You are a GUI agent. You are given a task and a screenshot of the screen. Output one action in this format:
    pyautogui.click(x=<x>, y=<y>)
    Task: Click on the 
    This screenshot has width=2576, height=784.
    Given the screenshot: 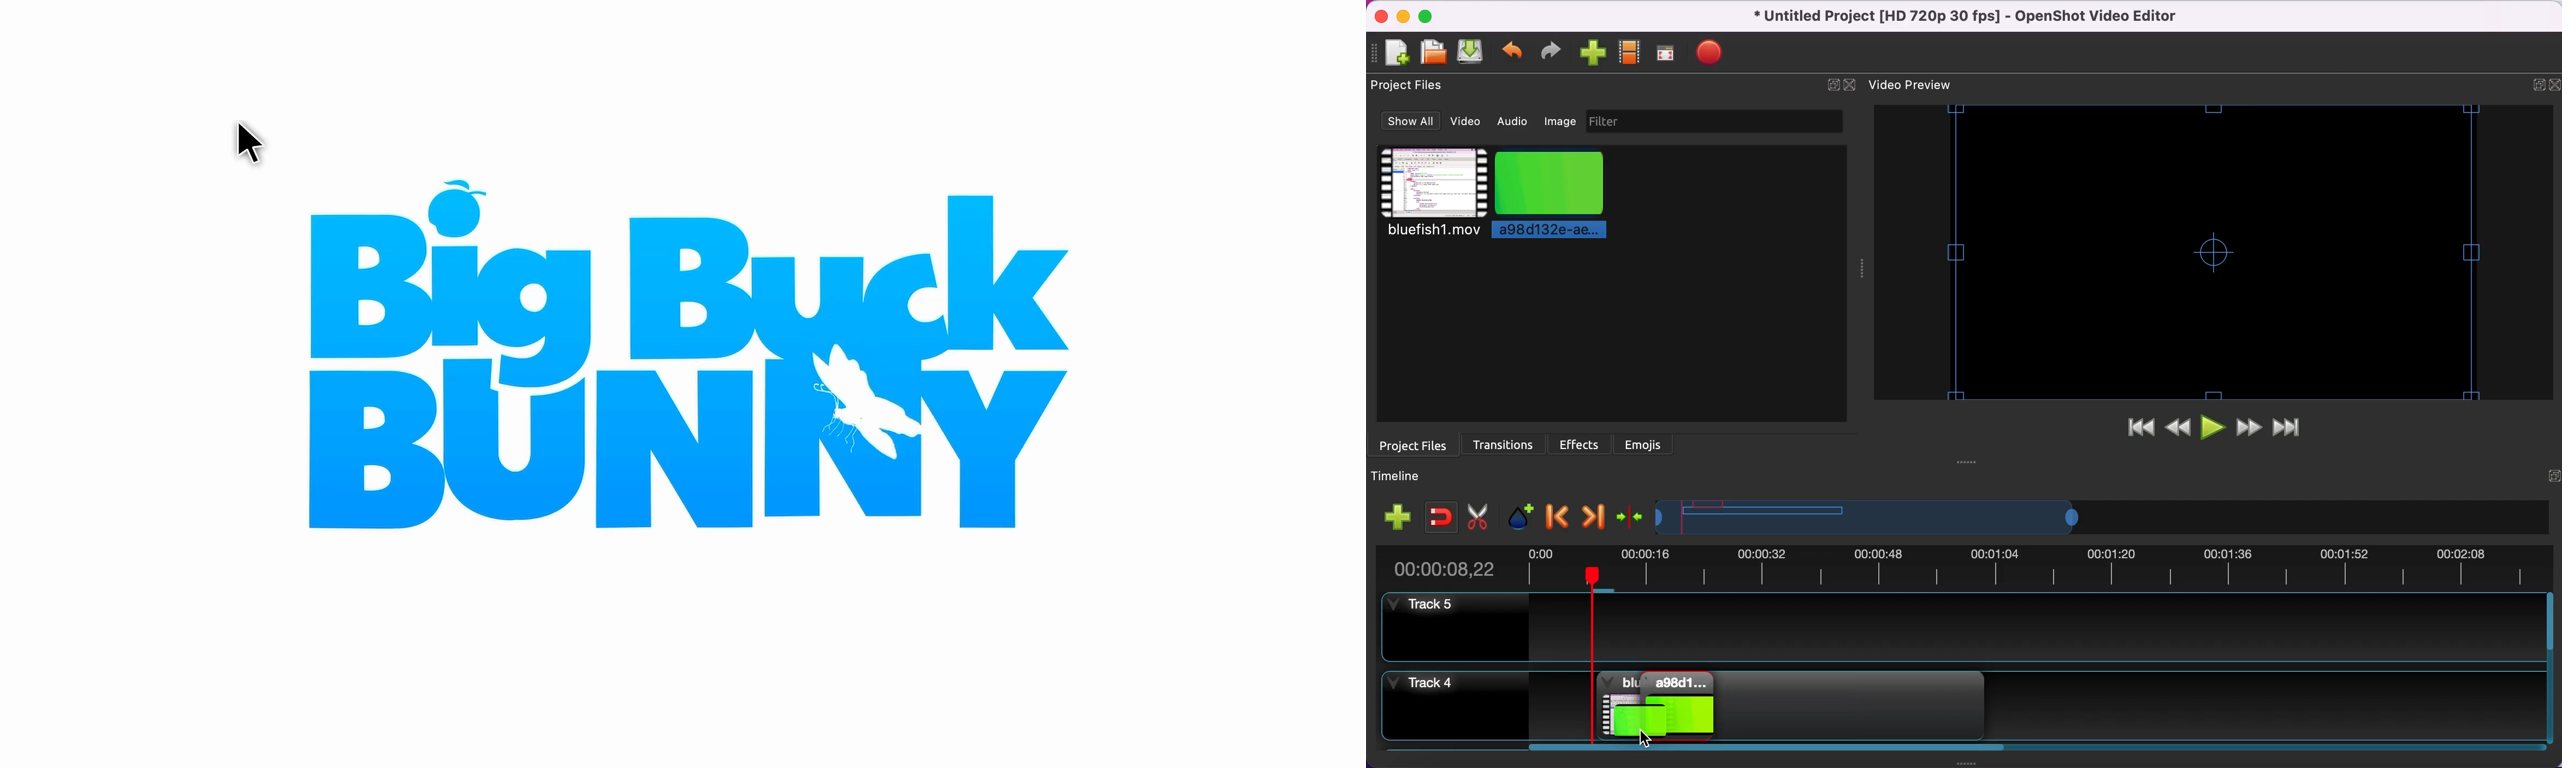 What is the action you would take?
    pyautogui.click(x=1380, y=16)
    